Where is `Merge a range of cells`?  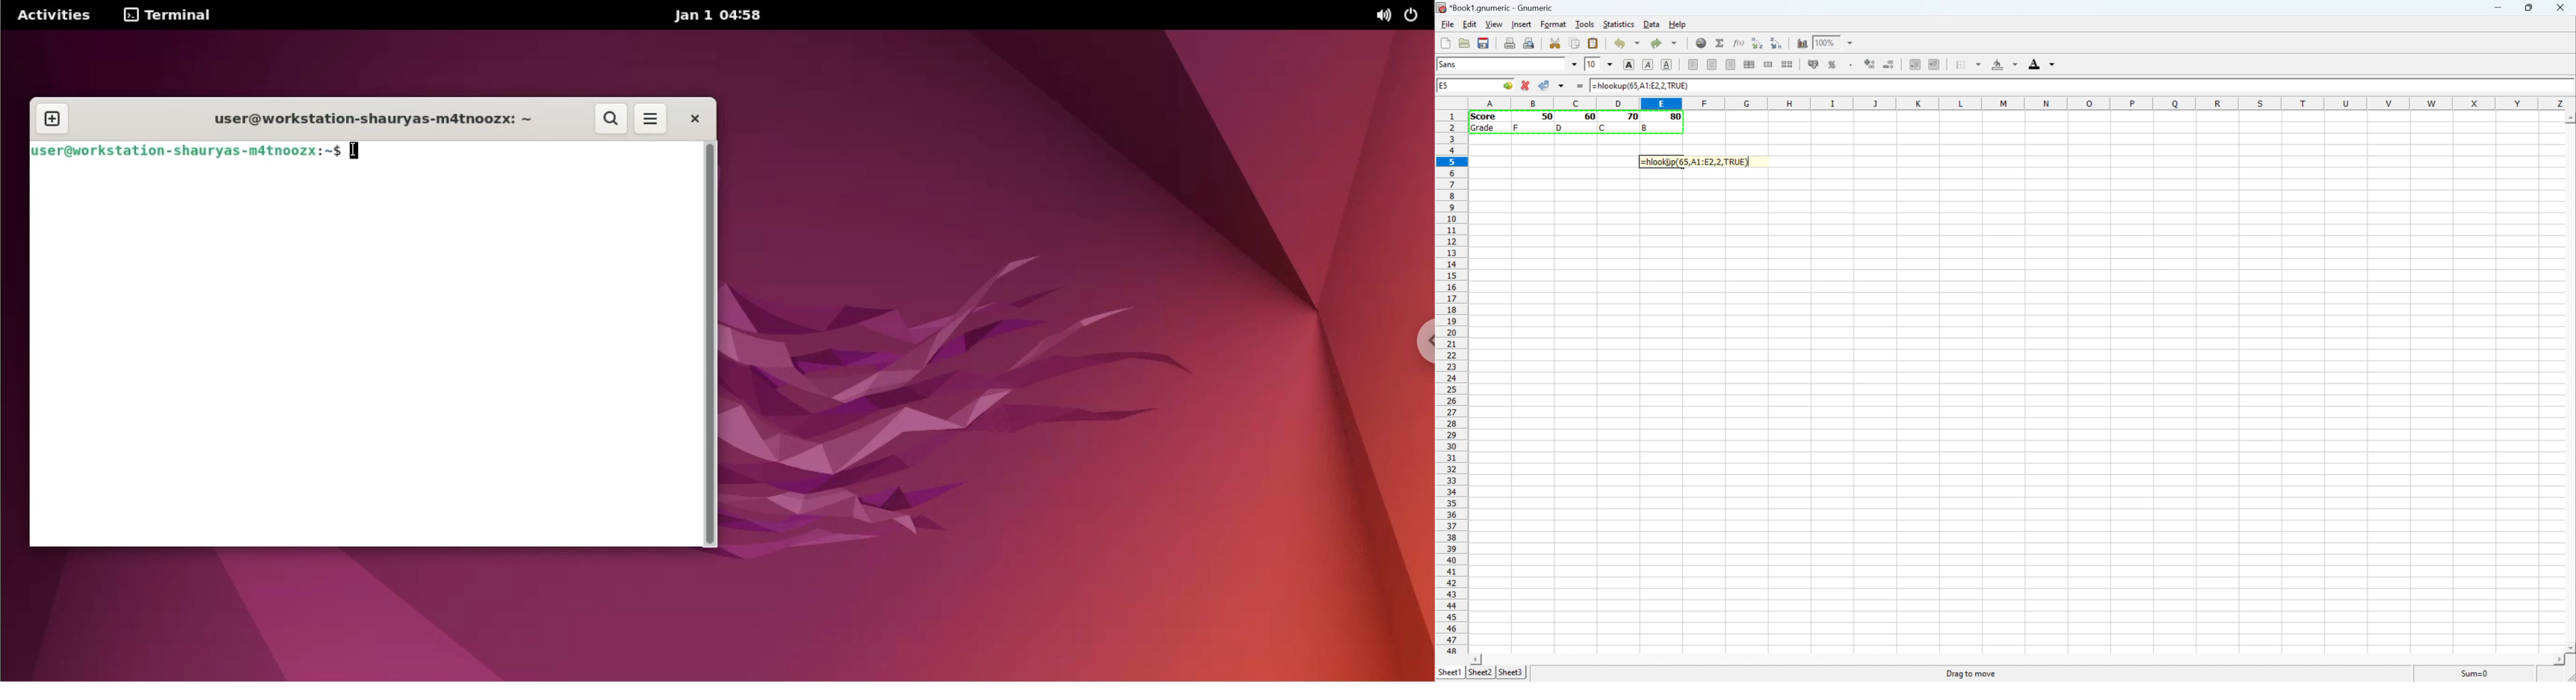
Merge a range of cells is located at coordinates (1769, 63).